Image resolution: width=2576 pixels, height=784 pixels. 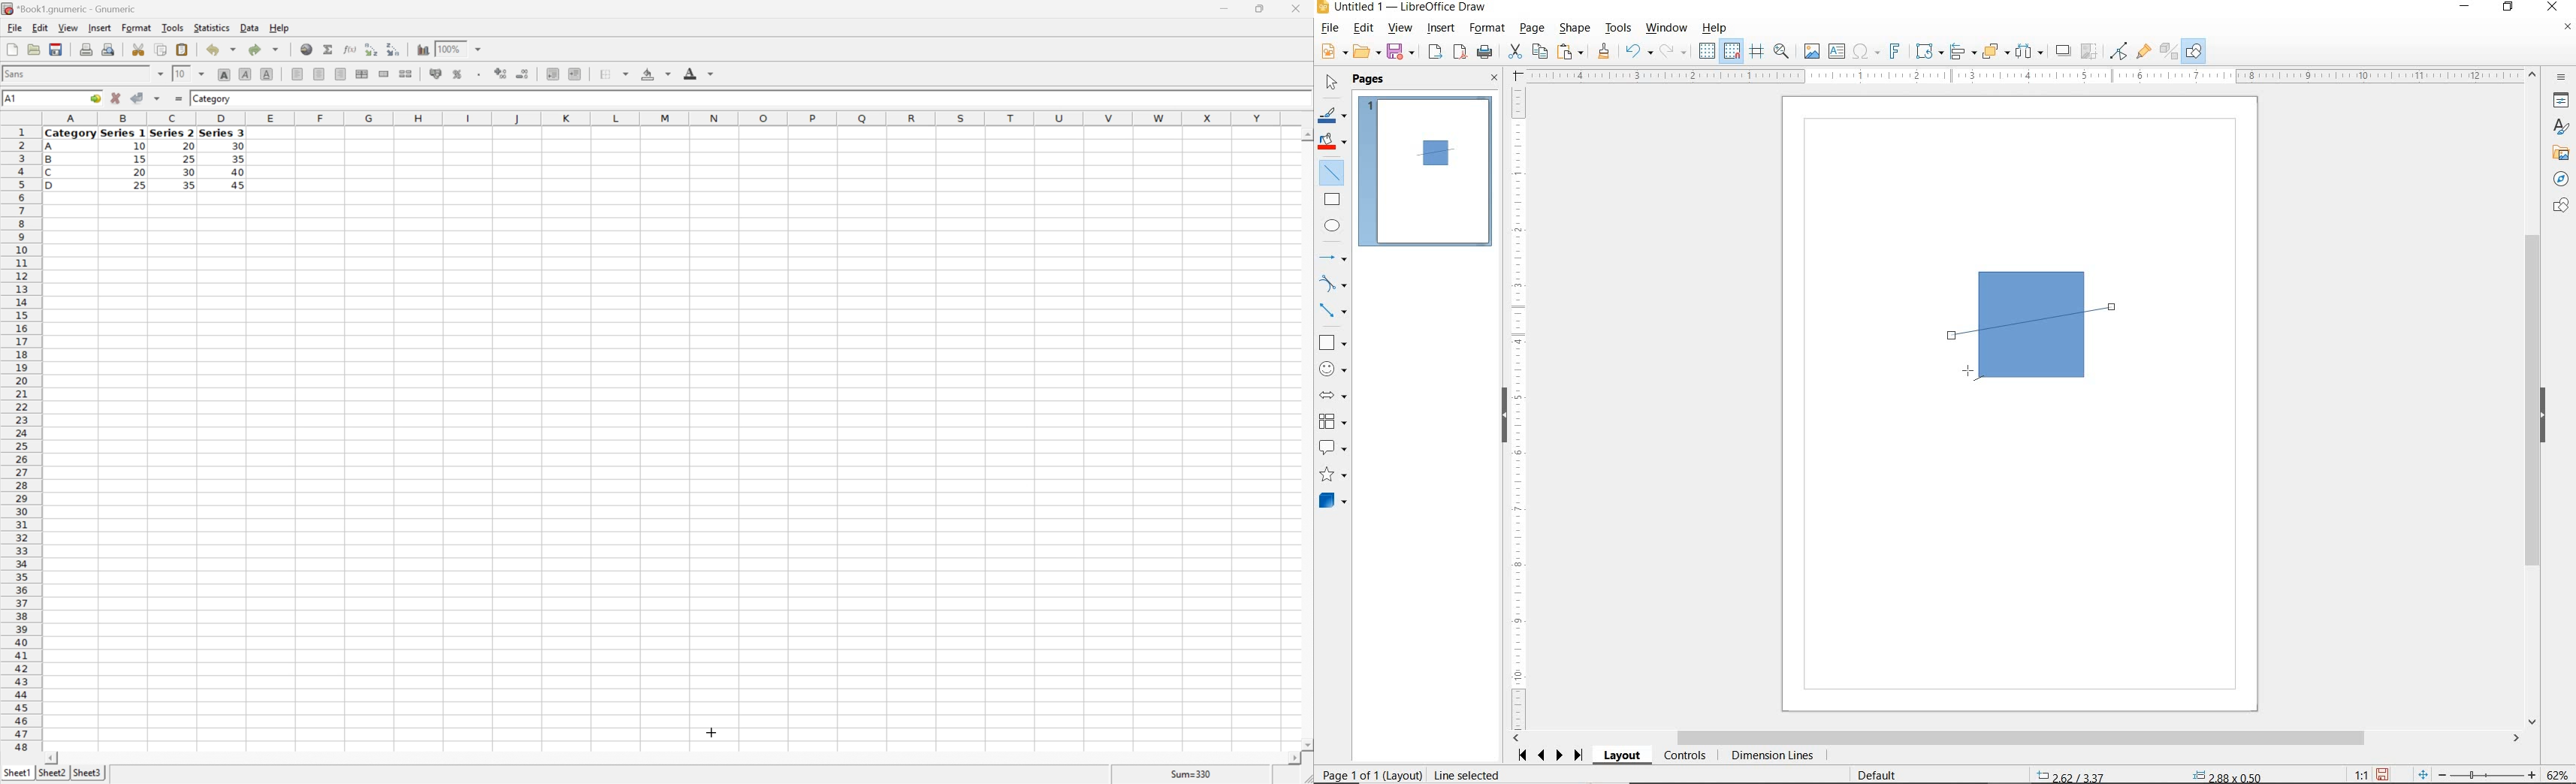 What do you see at coordinates (1333, 367) in the screenshot?
I see `SYMBOL SHAPES` at bounding box center [1333, 367].